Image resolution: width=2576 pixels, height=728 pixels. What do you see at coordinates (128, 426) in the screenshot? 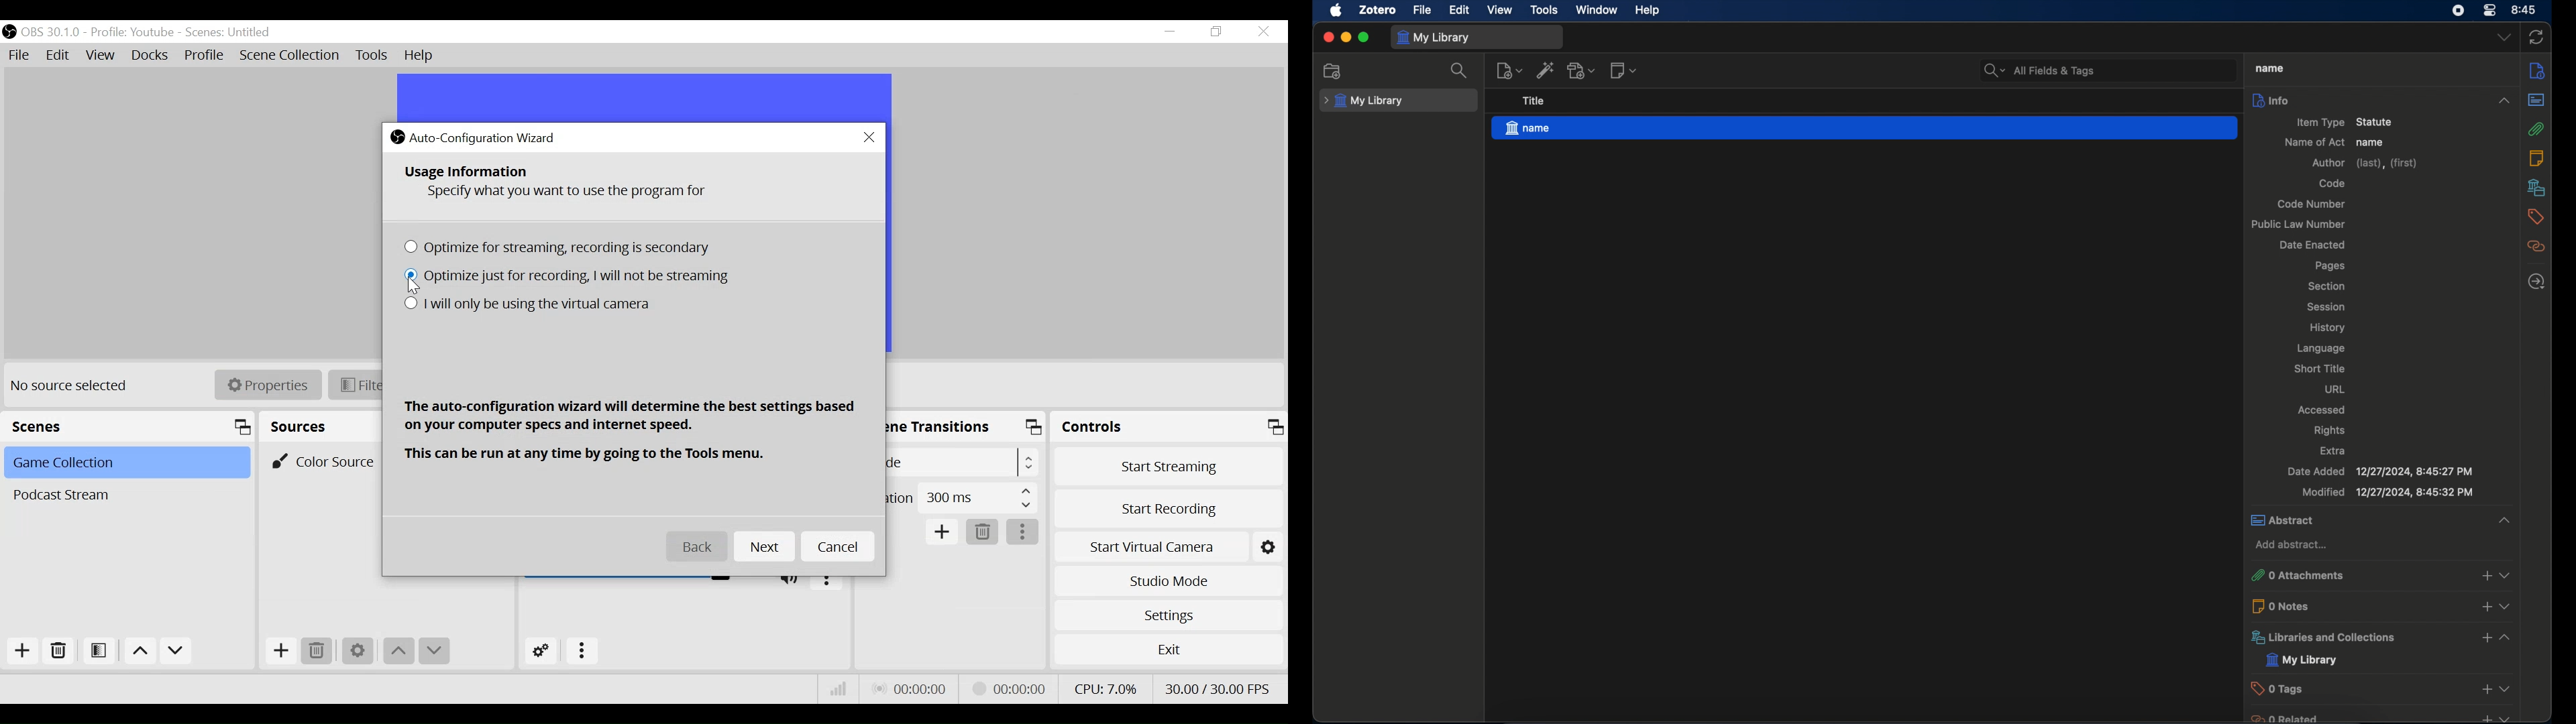
I see `Scenes Panel` at bounding box center [128, 426].